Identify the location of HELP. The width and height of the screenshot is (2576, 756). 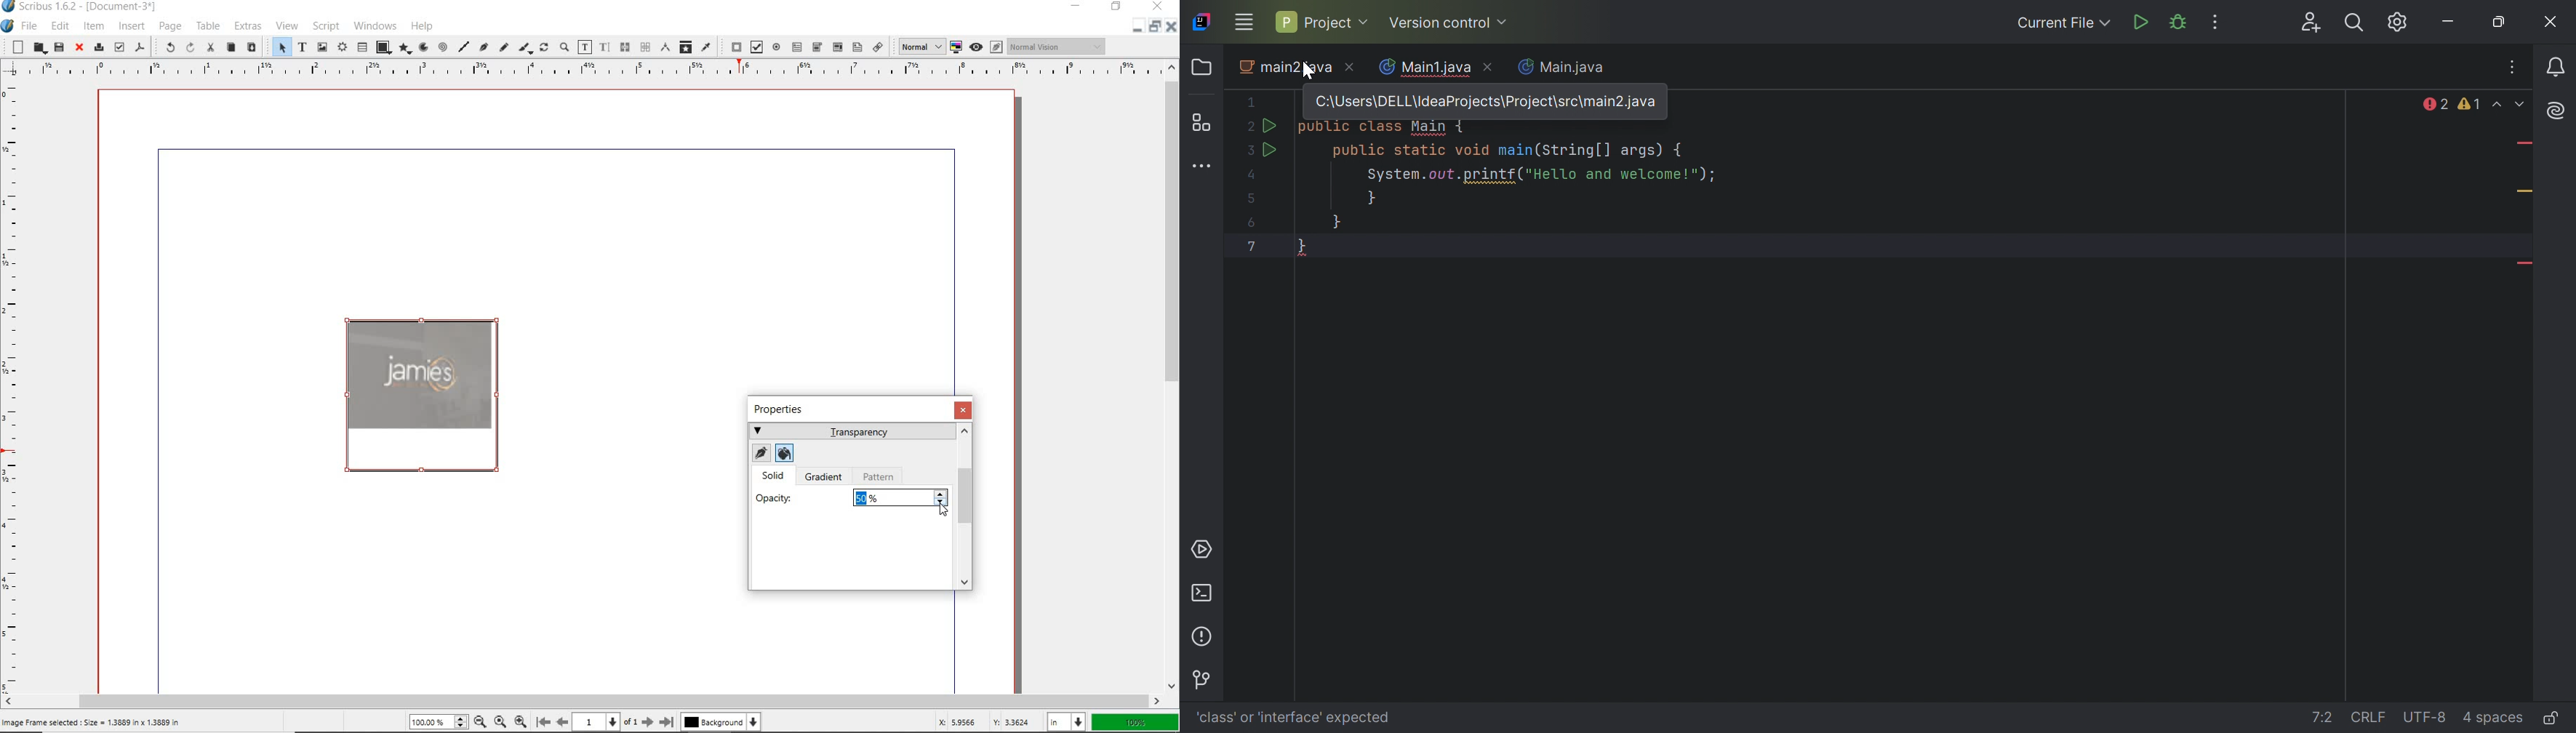
(423, 26).